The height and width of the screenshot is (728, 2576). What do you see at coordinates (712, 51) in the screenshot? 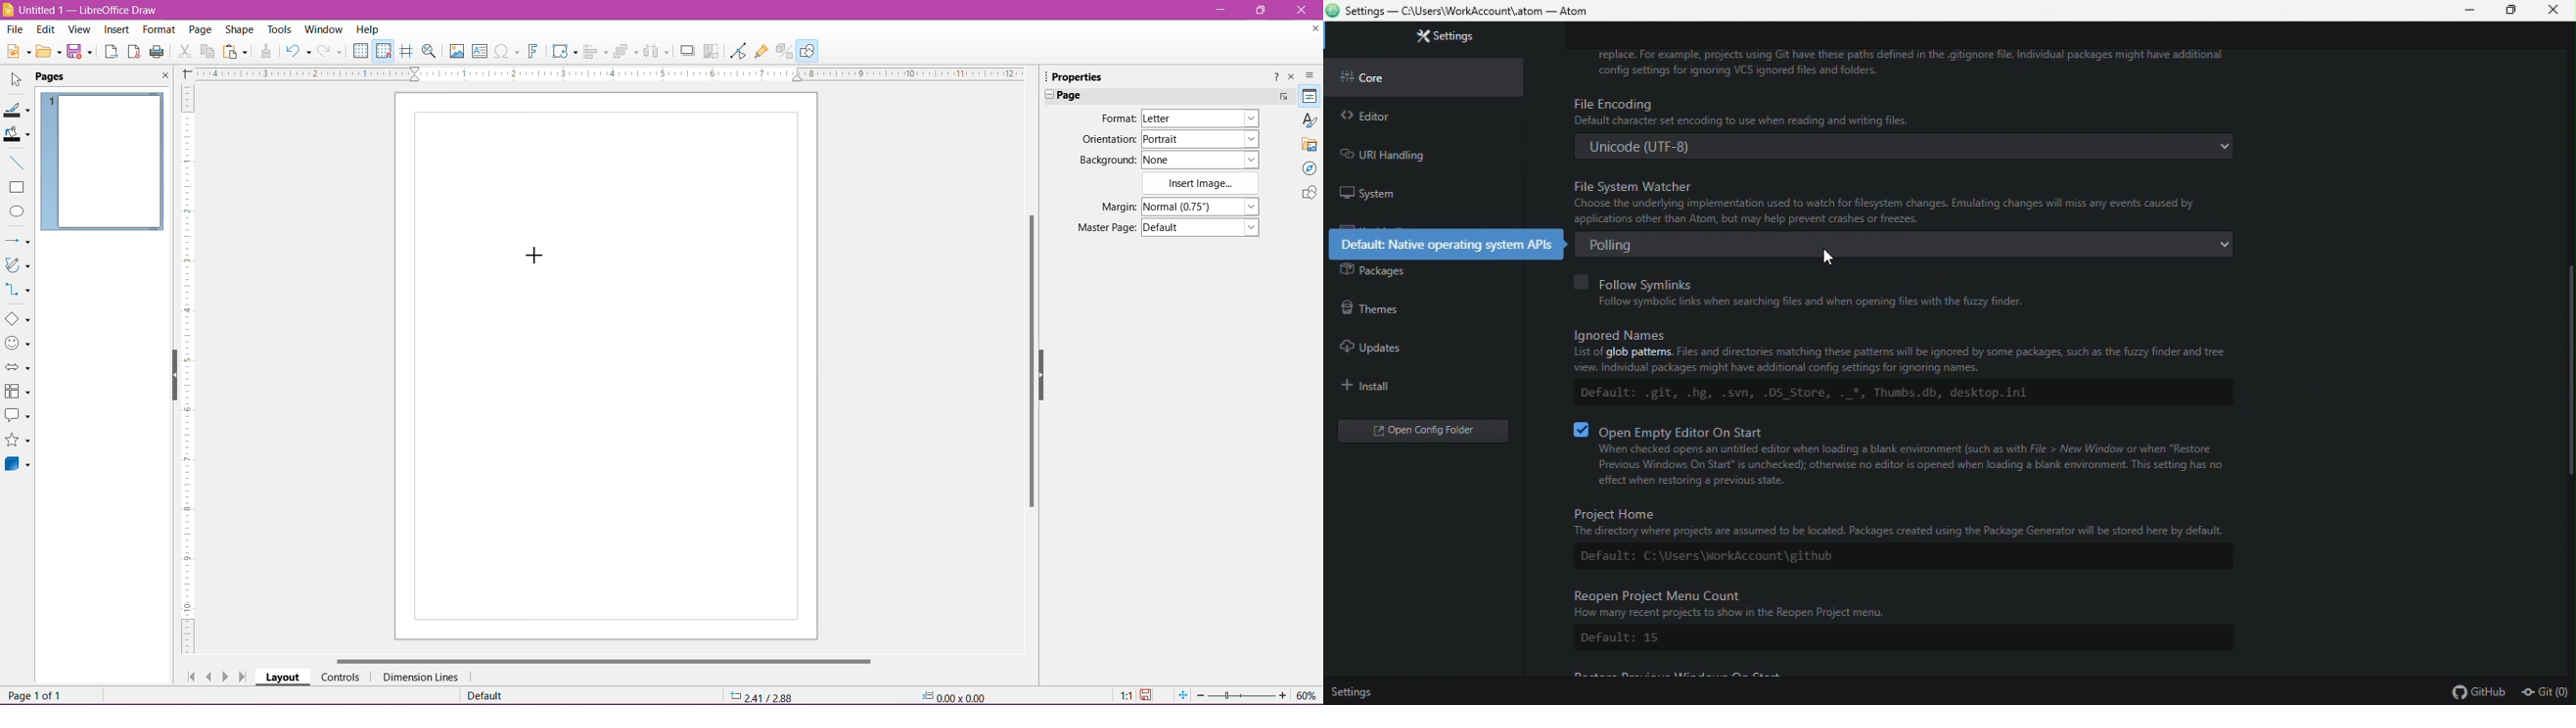
I see `Crop Image` at bounding box center [712, 51].